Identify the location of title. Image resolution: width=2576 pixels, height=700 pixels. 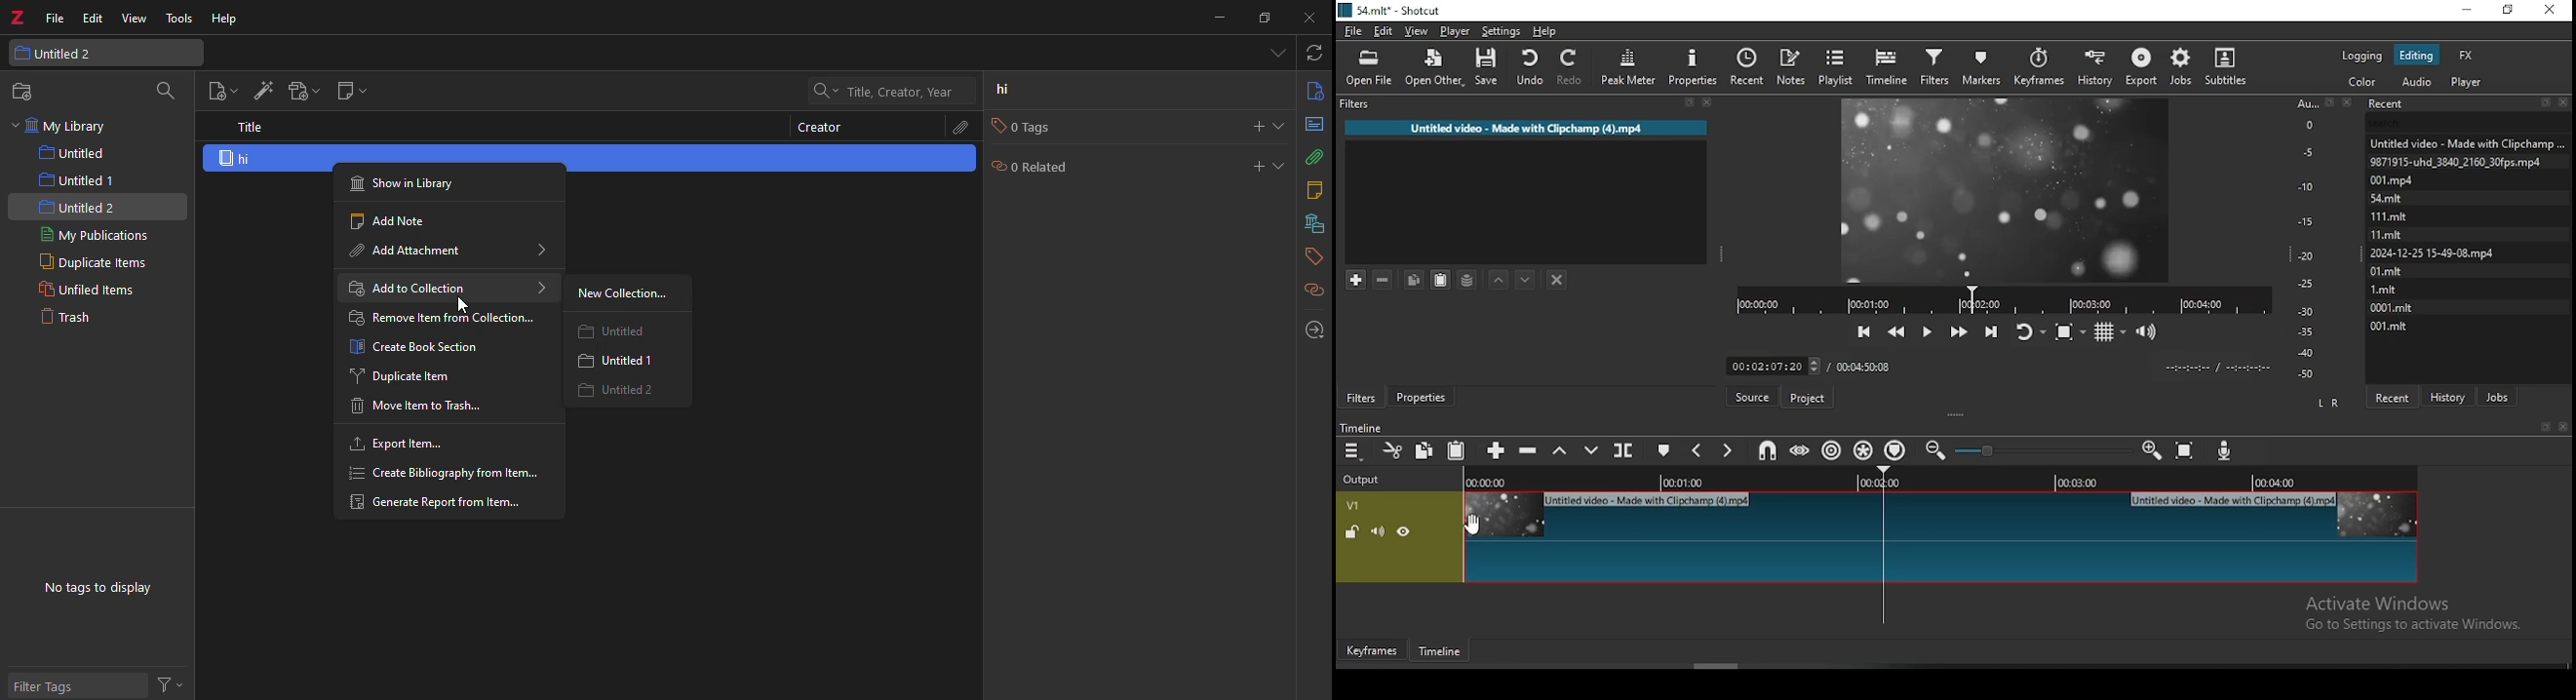
(249, 127).